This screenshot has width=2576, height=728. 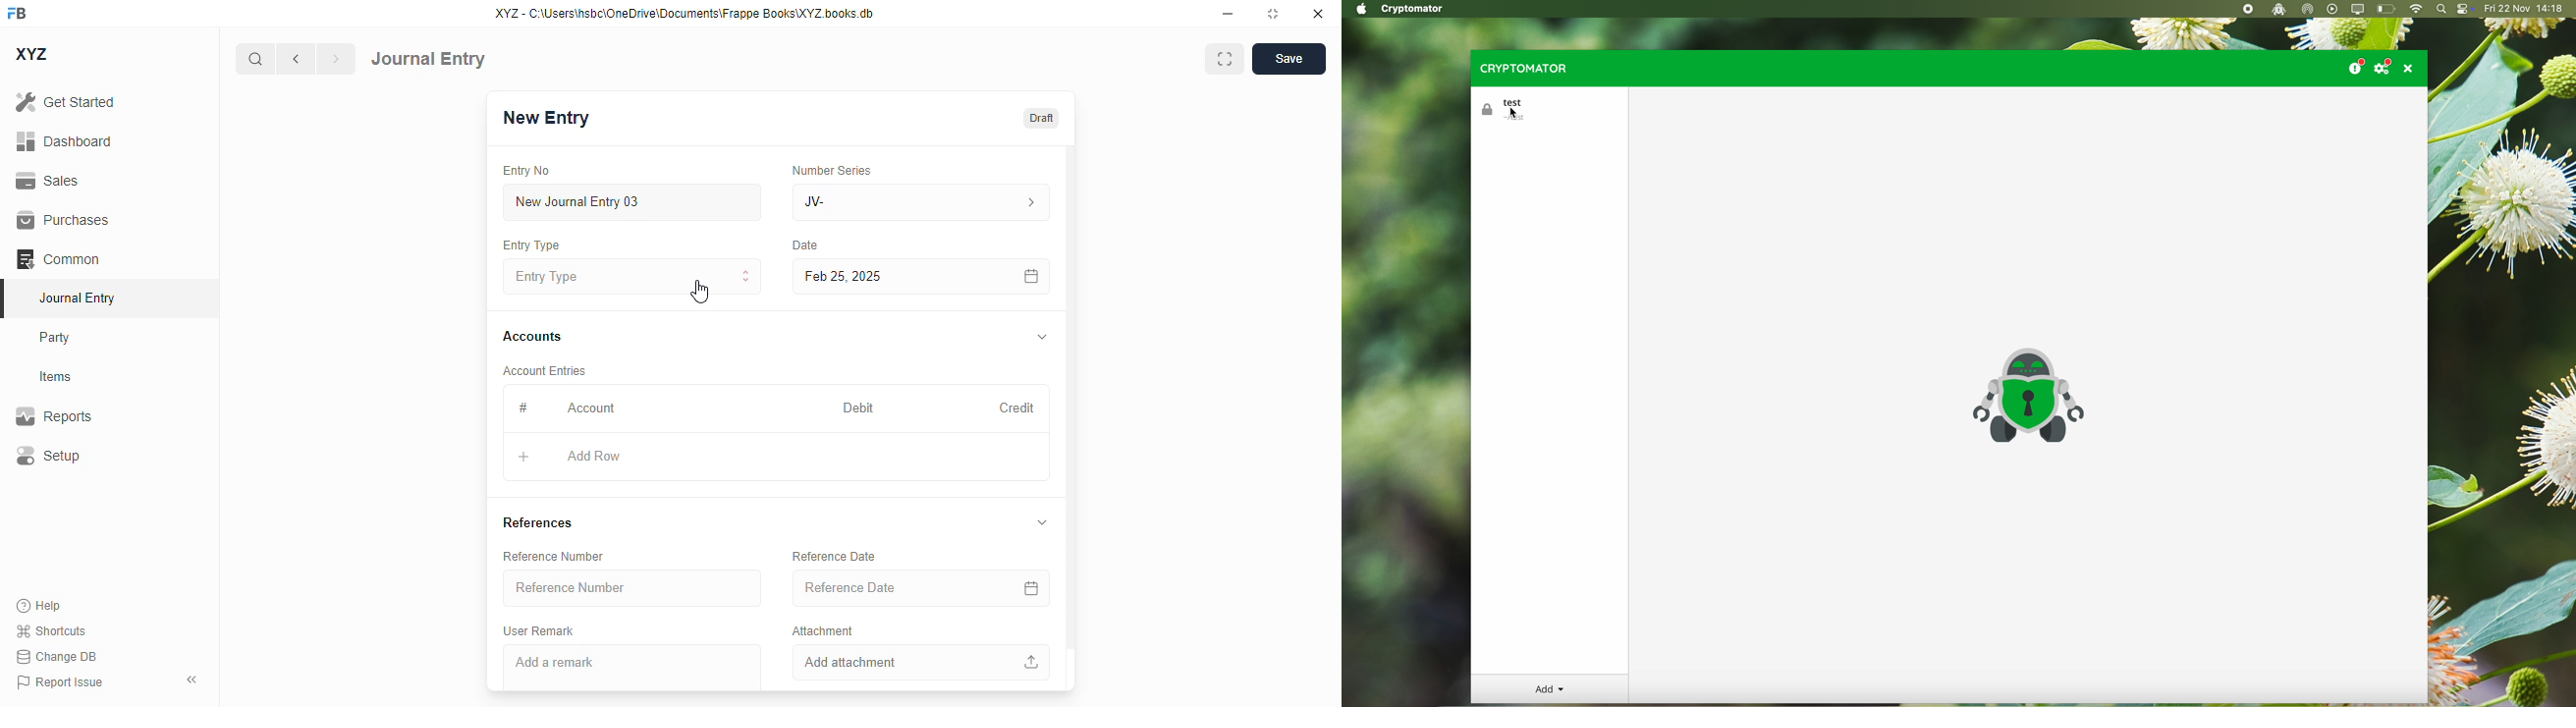 I want to click on party, so click(x=55, y=338).